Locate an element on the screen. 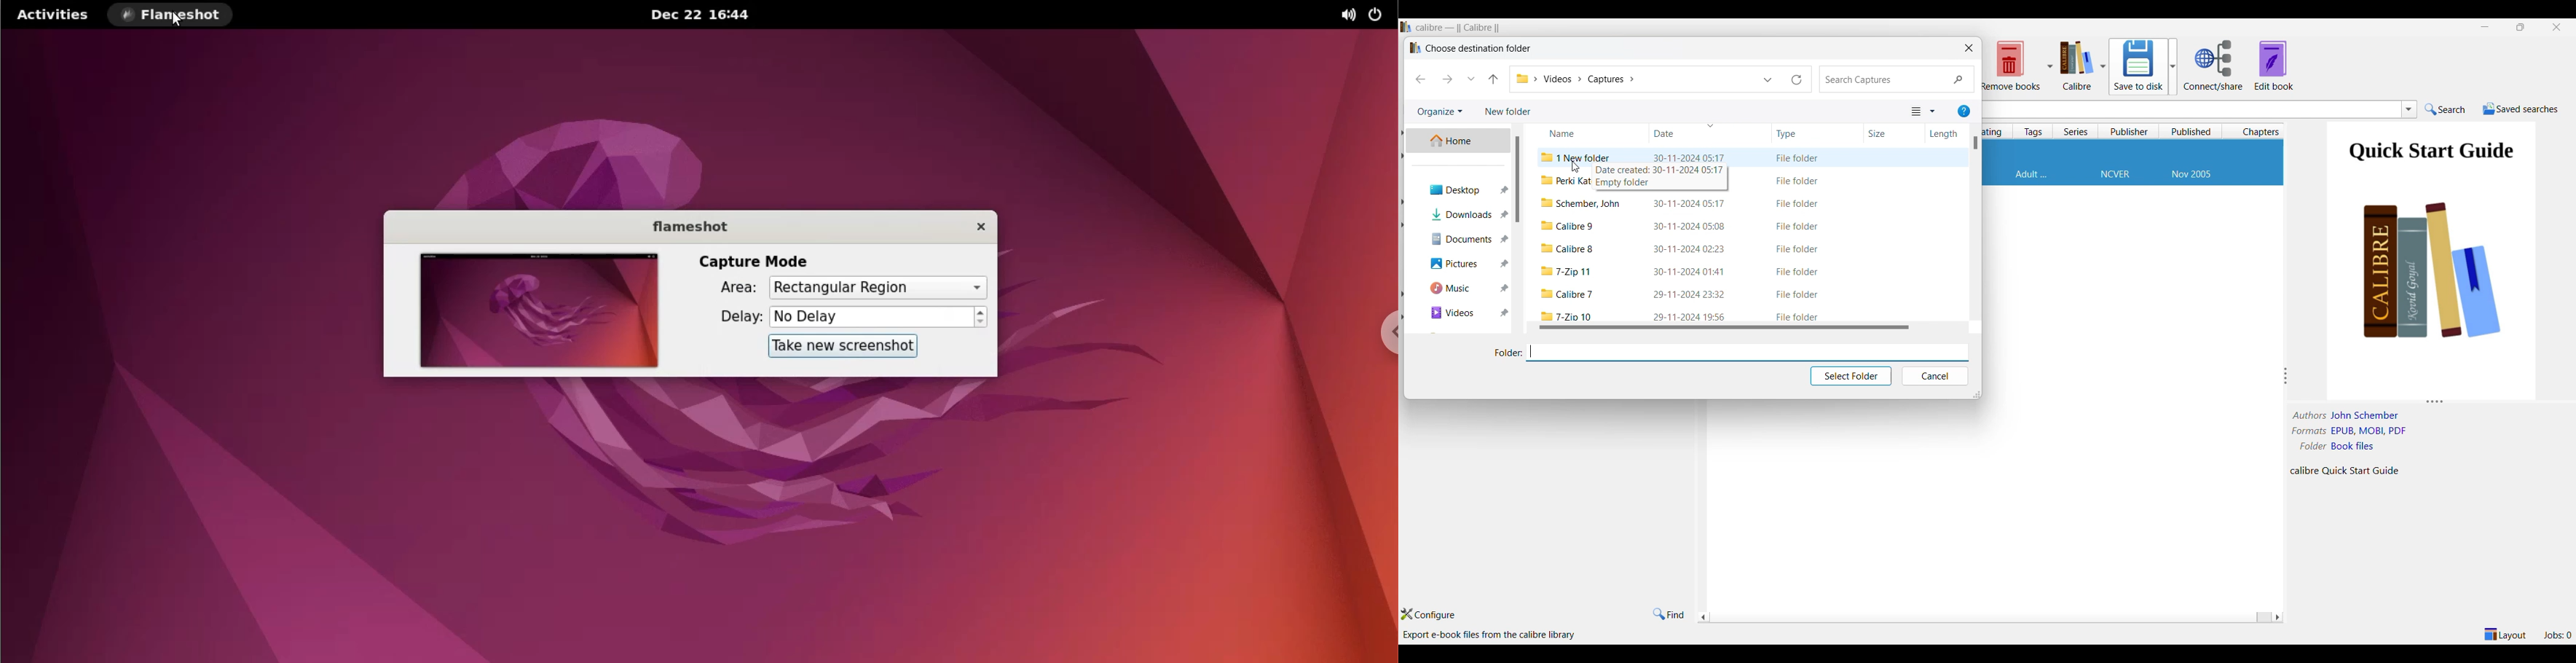 Image resolution: width=2576 pixels, height=672 pixels. file folder is located at coordinates (1797, 158).